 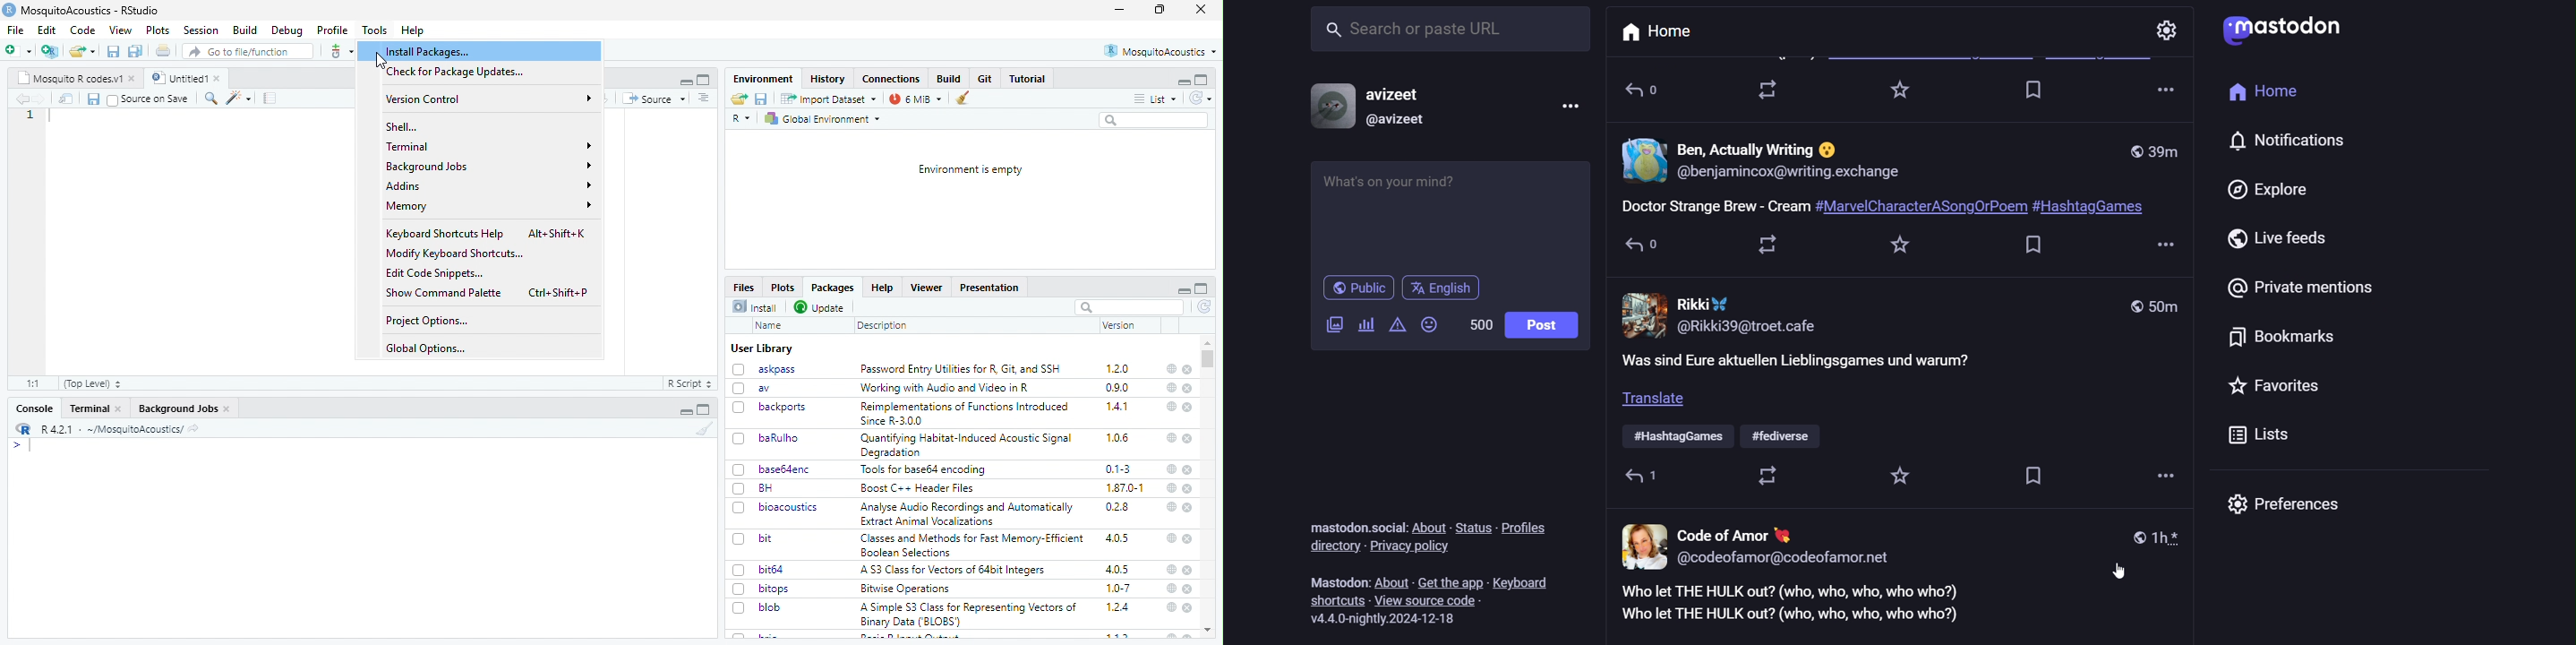 What do you see at coordinates (1187, 538) in the screenshot?
I see `close` at bounding box center [1187, 538].